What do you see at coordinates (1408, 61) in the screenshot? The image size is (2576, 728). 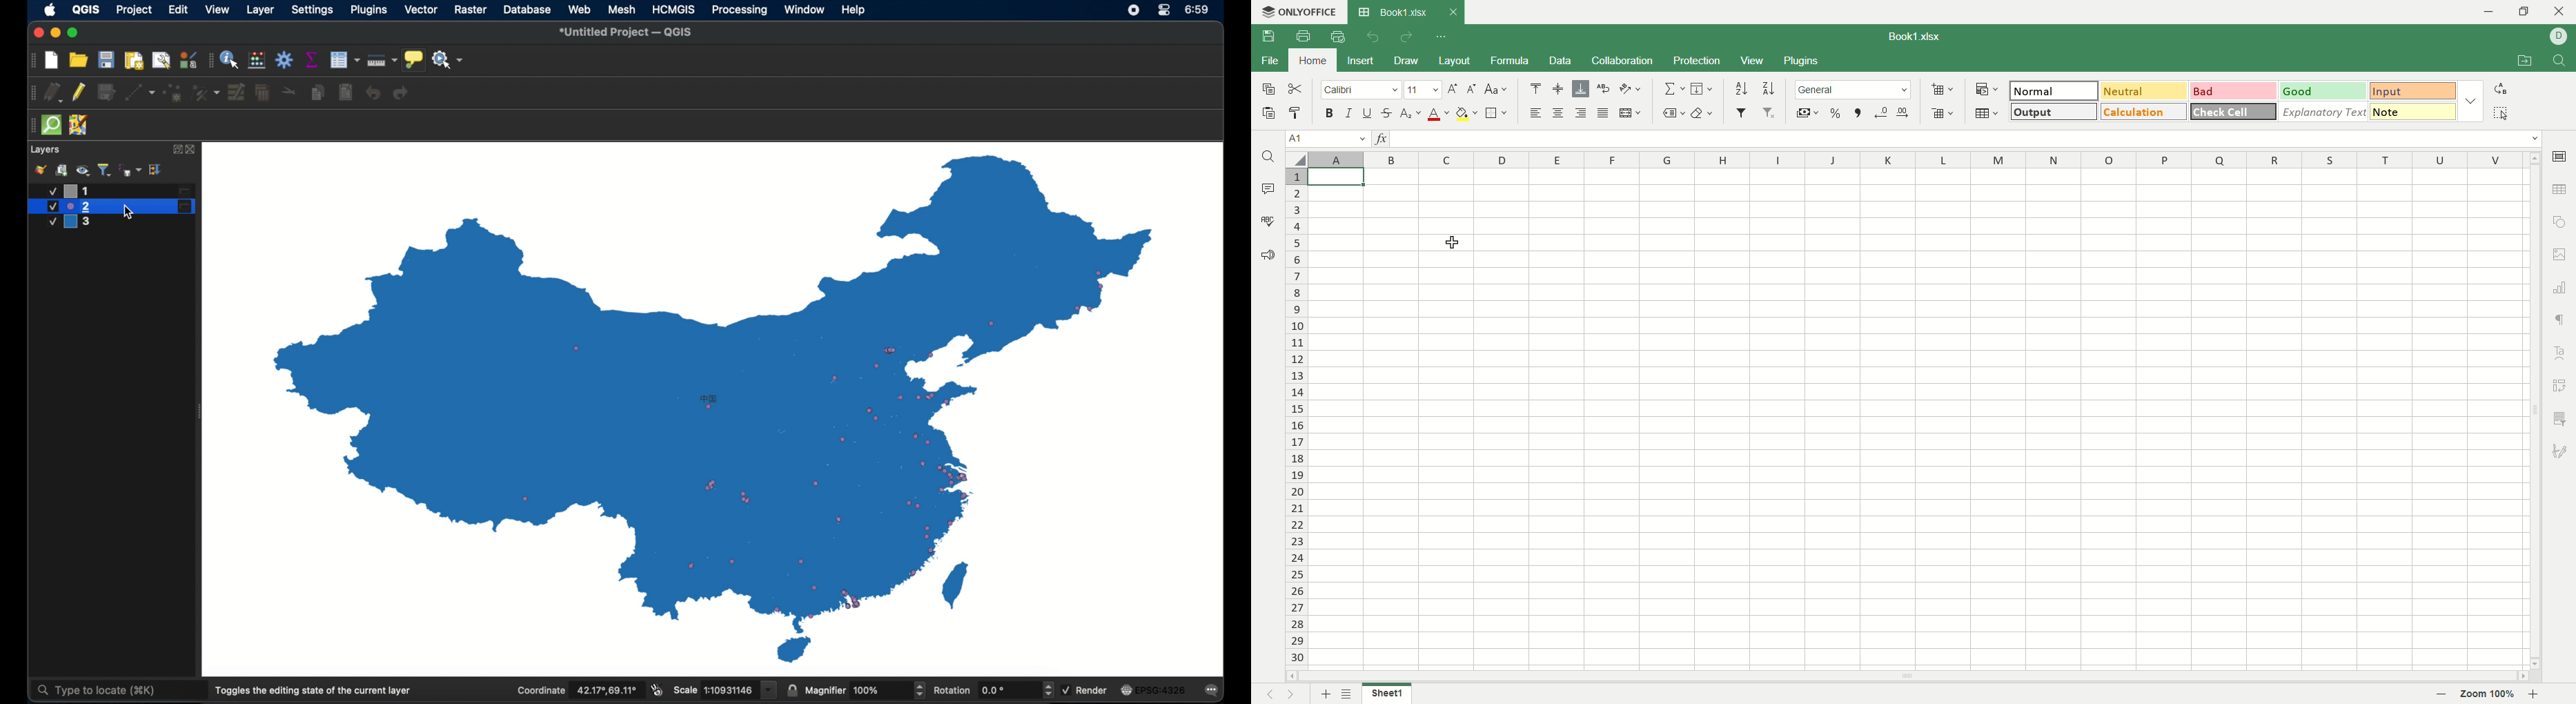 I see `draw` at bounding box center [1408, 61].